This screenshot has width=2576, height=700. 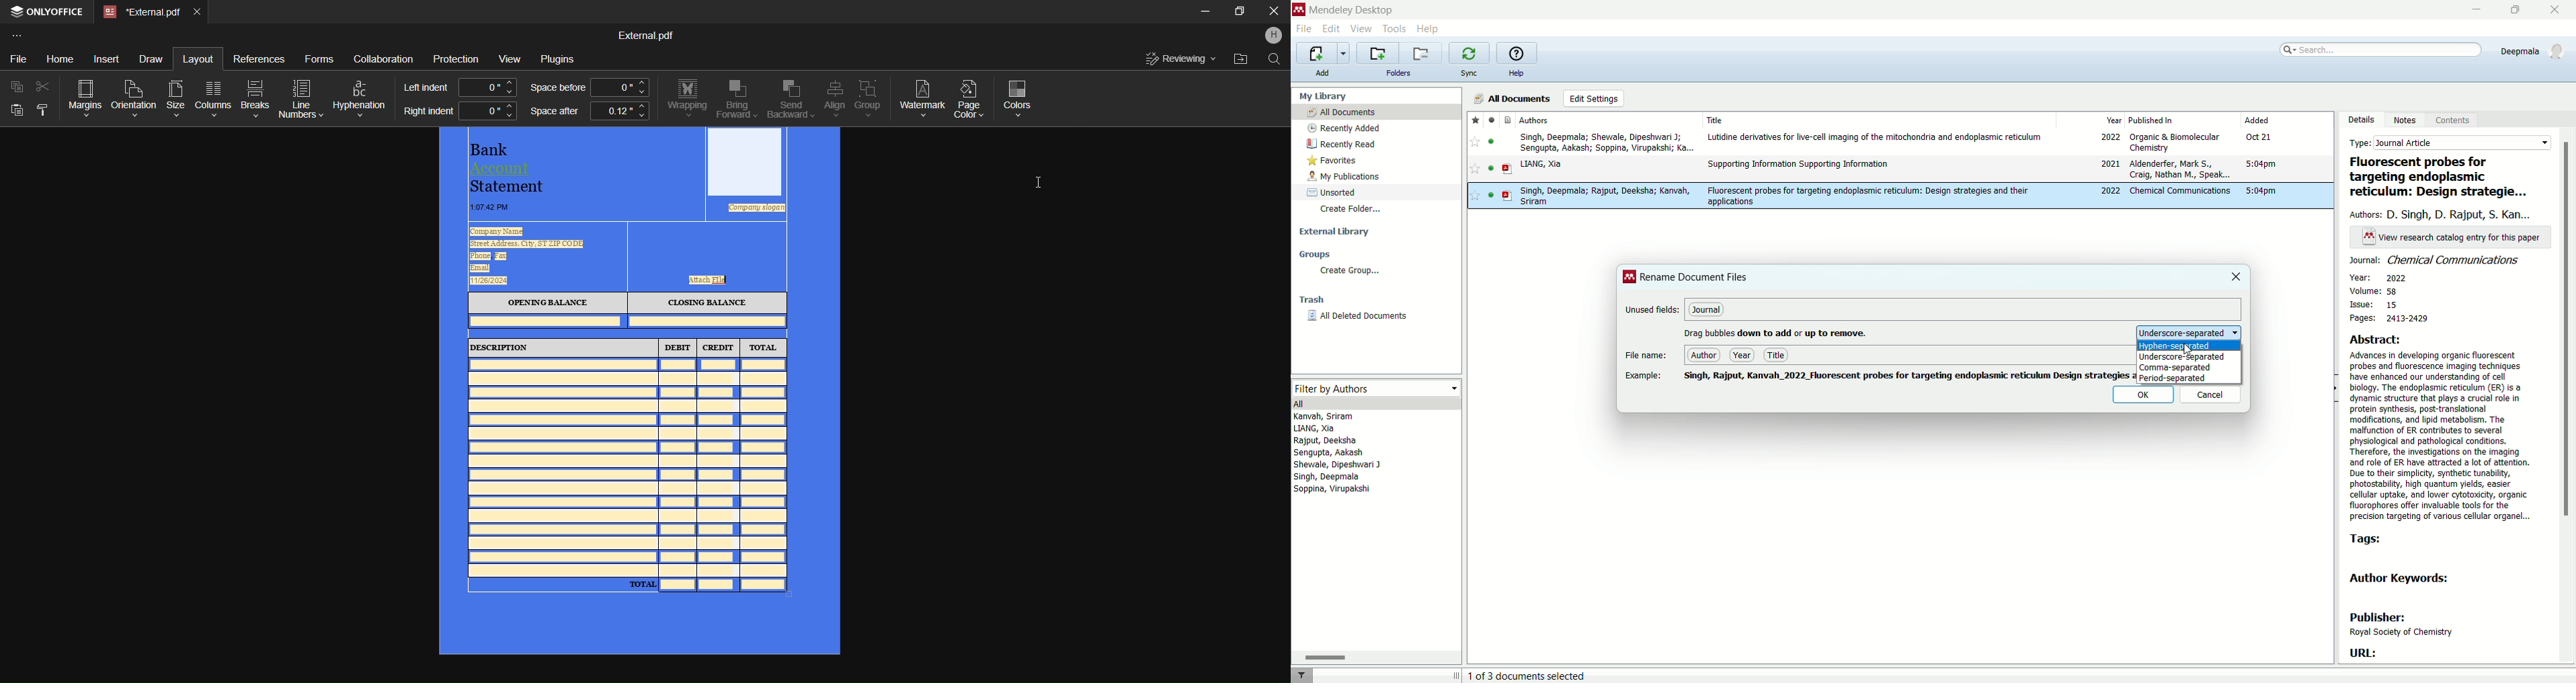 I want to click on unused fields, so click(x=1653, y=310).